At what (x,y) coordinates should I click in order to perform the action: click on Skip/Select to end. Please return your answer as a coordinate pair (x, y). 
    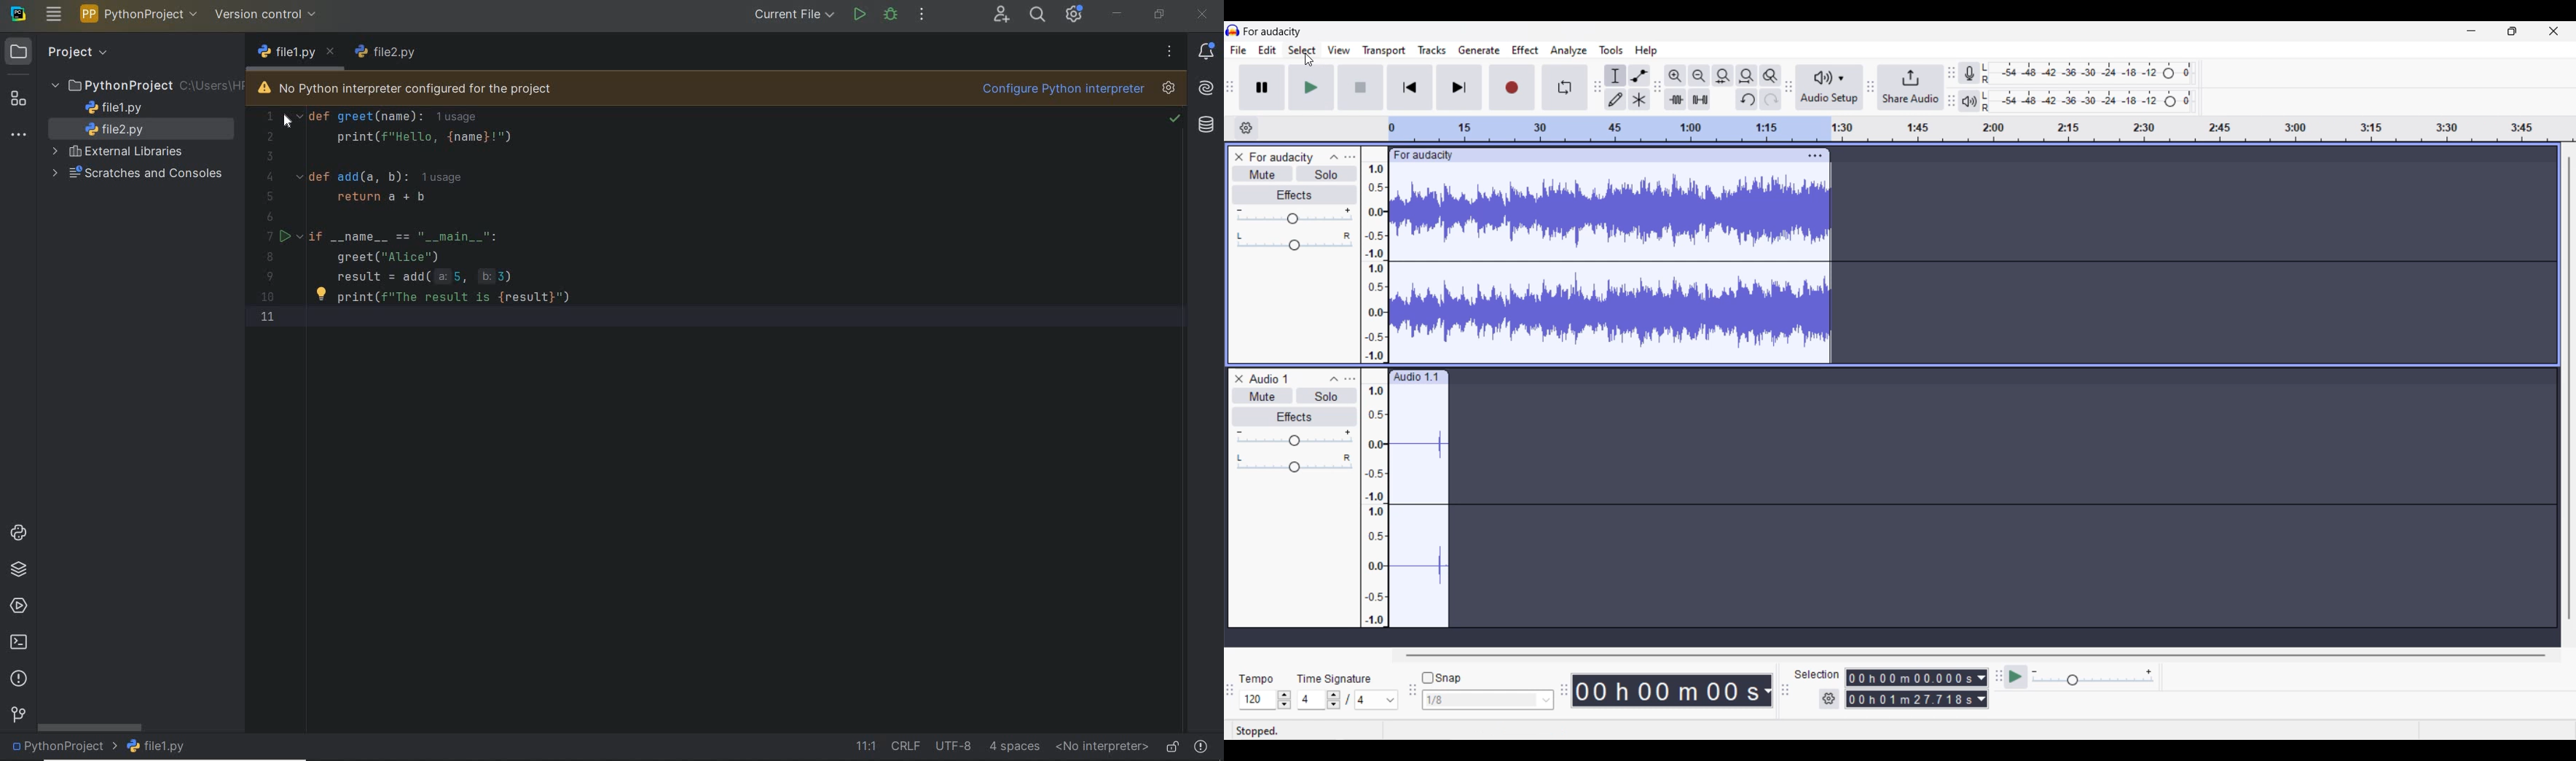
    Looking at the image, I should click on (1460, 87).